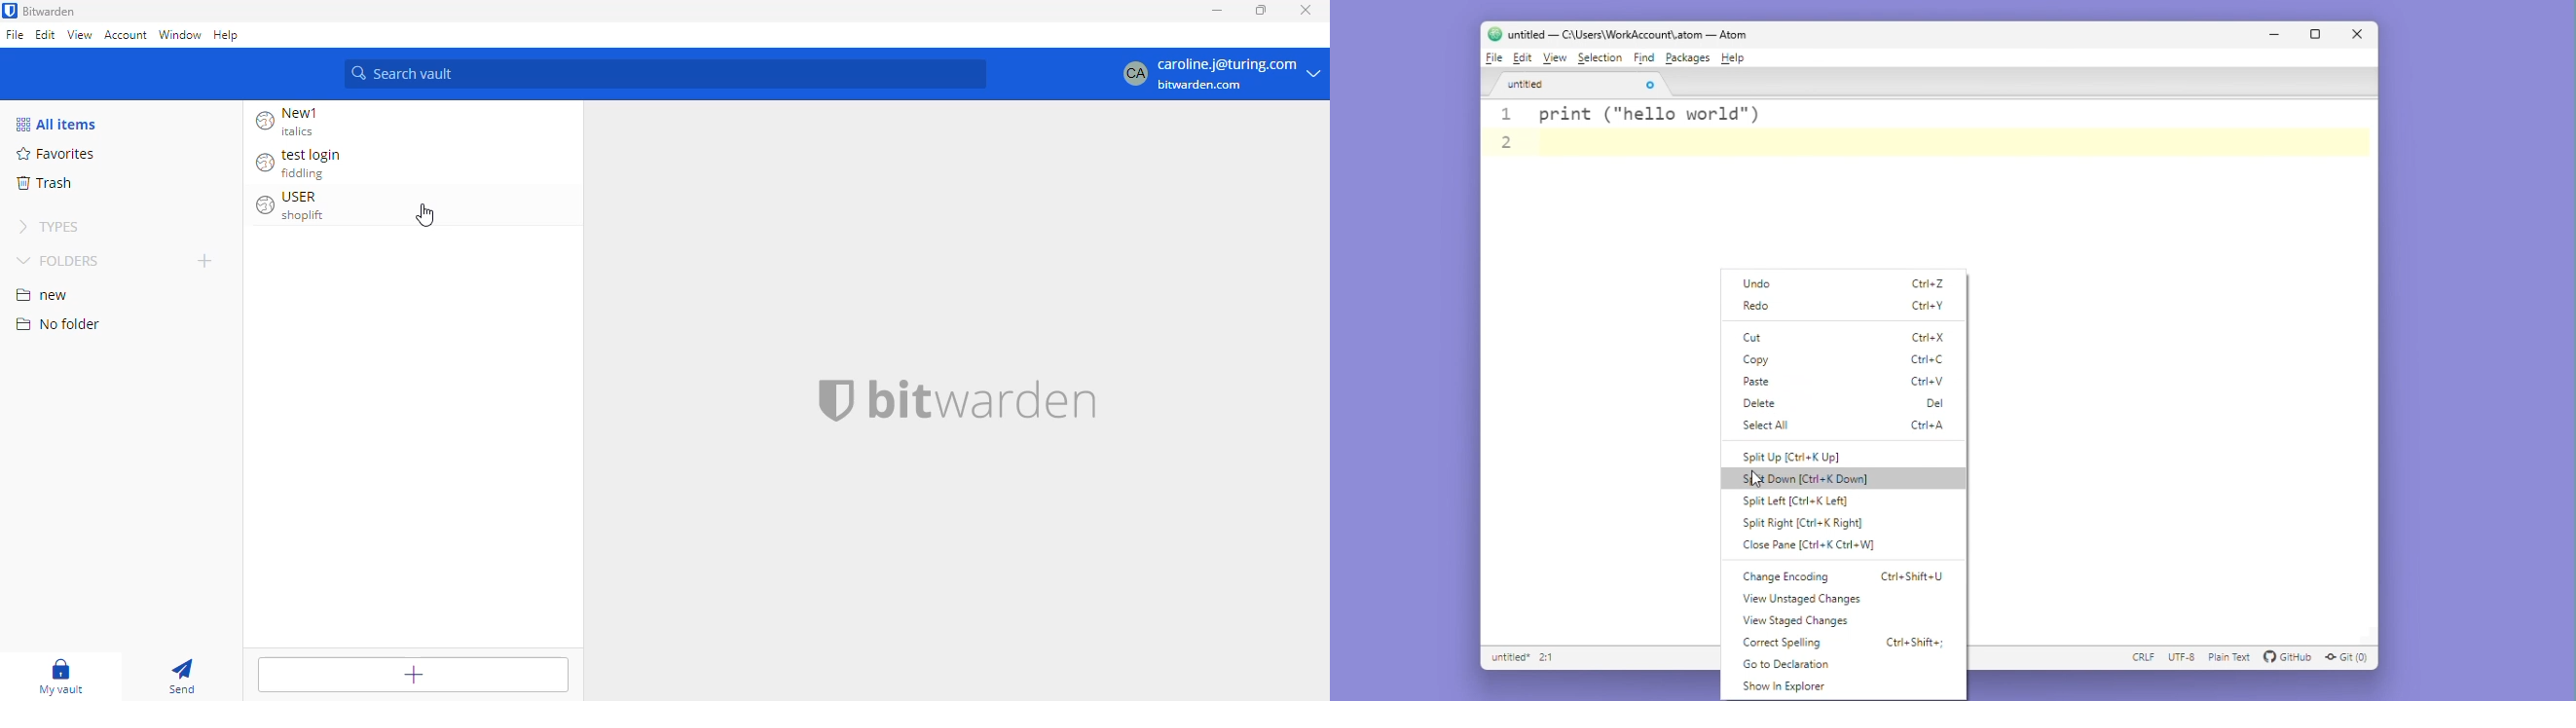 The height and width of the screenshot is (728, 2576). I want to click on help, so click(230, 34).